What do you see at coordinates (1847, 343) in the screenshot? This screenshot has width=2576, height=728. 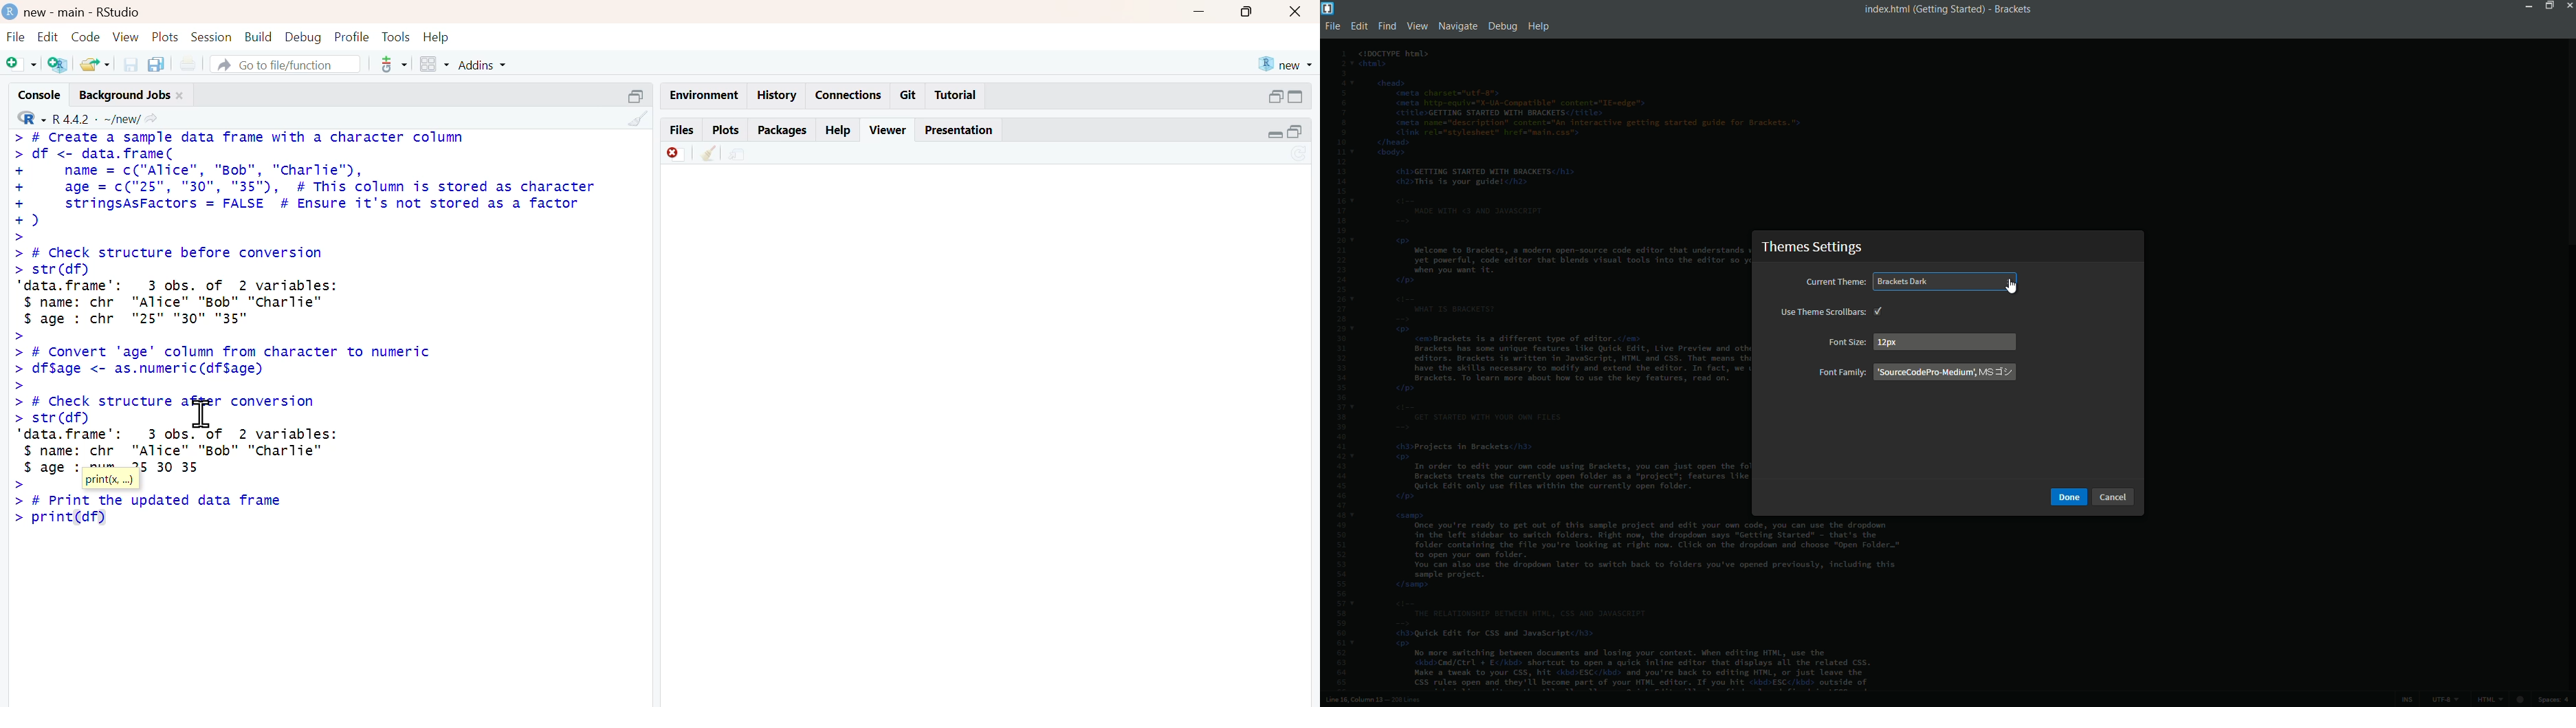 I see `font size` at bounding box center [1847, 343].